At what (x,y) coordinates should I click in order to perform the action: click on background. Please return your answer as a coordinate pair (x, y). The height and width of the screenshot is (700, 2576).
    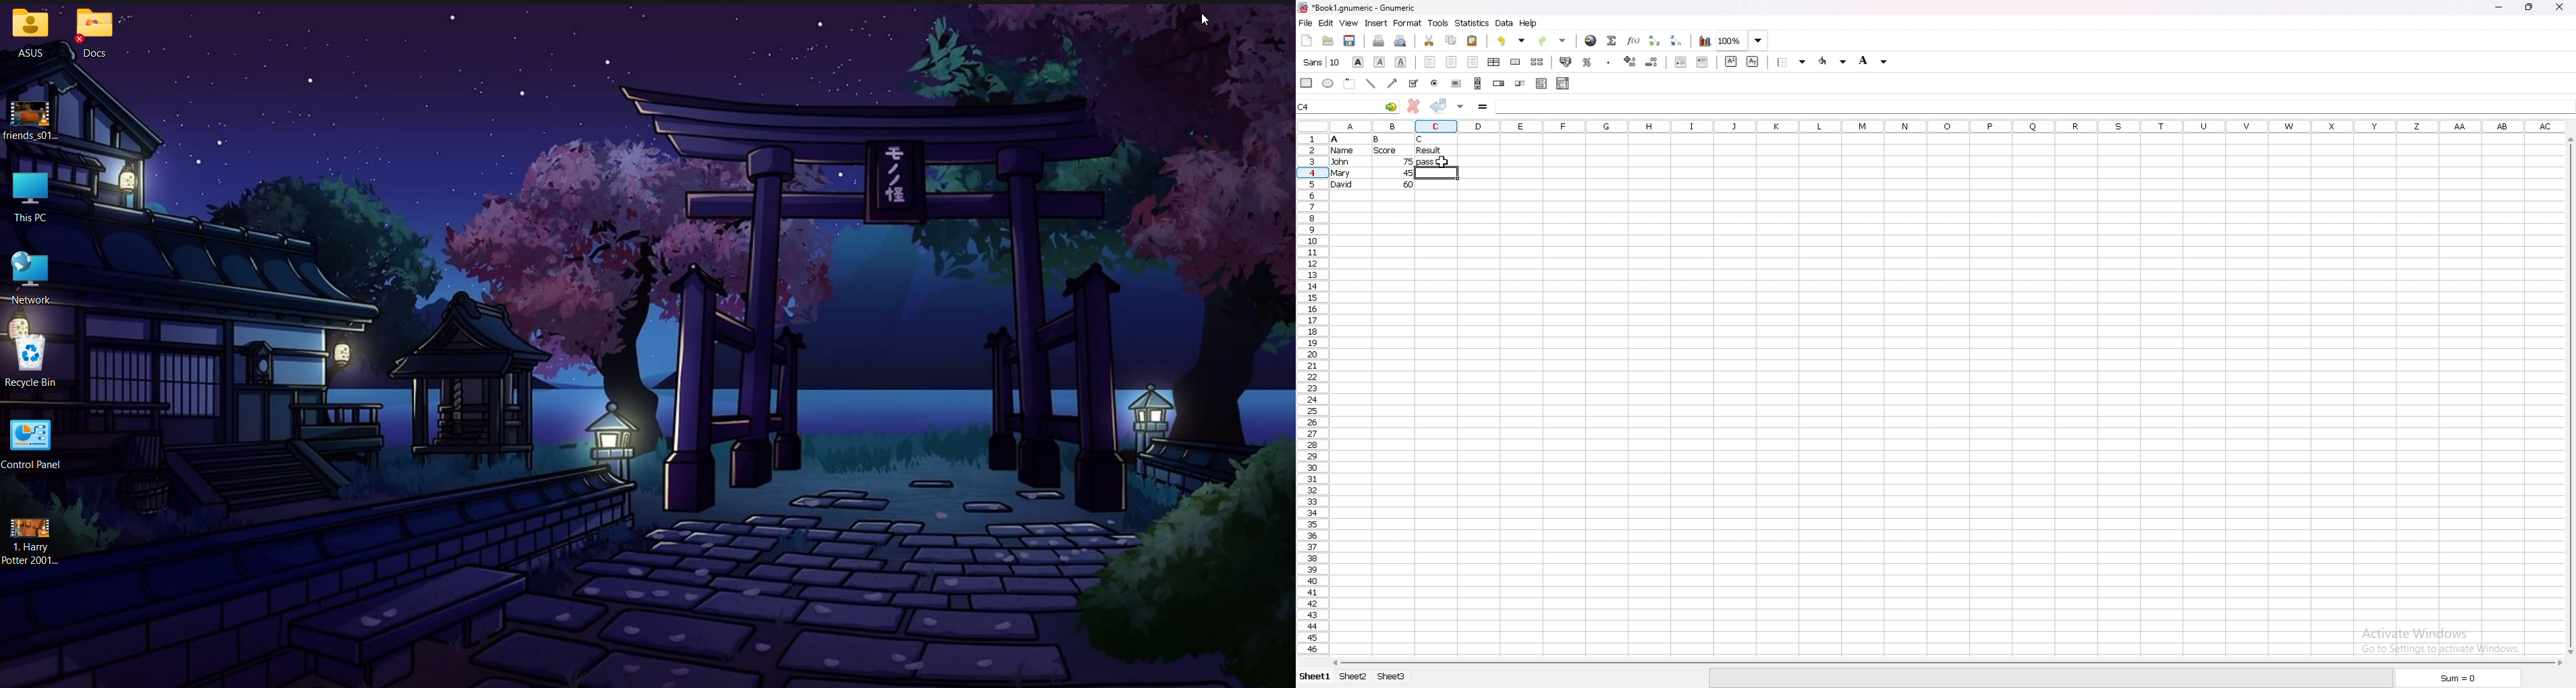
    Looking at the image, I should click on (1877, 61).